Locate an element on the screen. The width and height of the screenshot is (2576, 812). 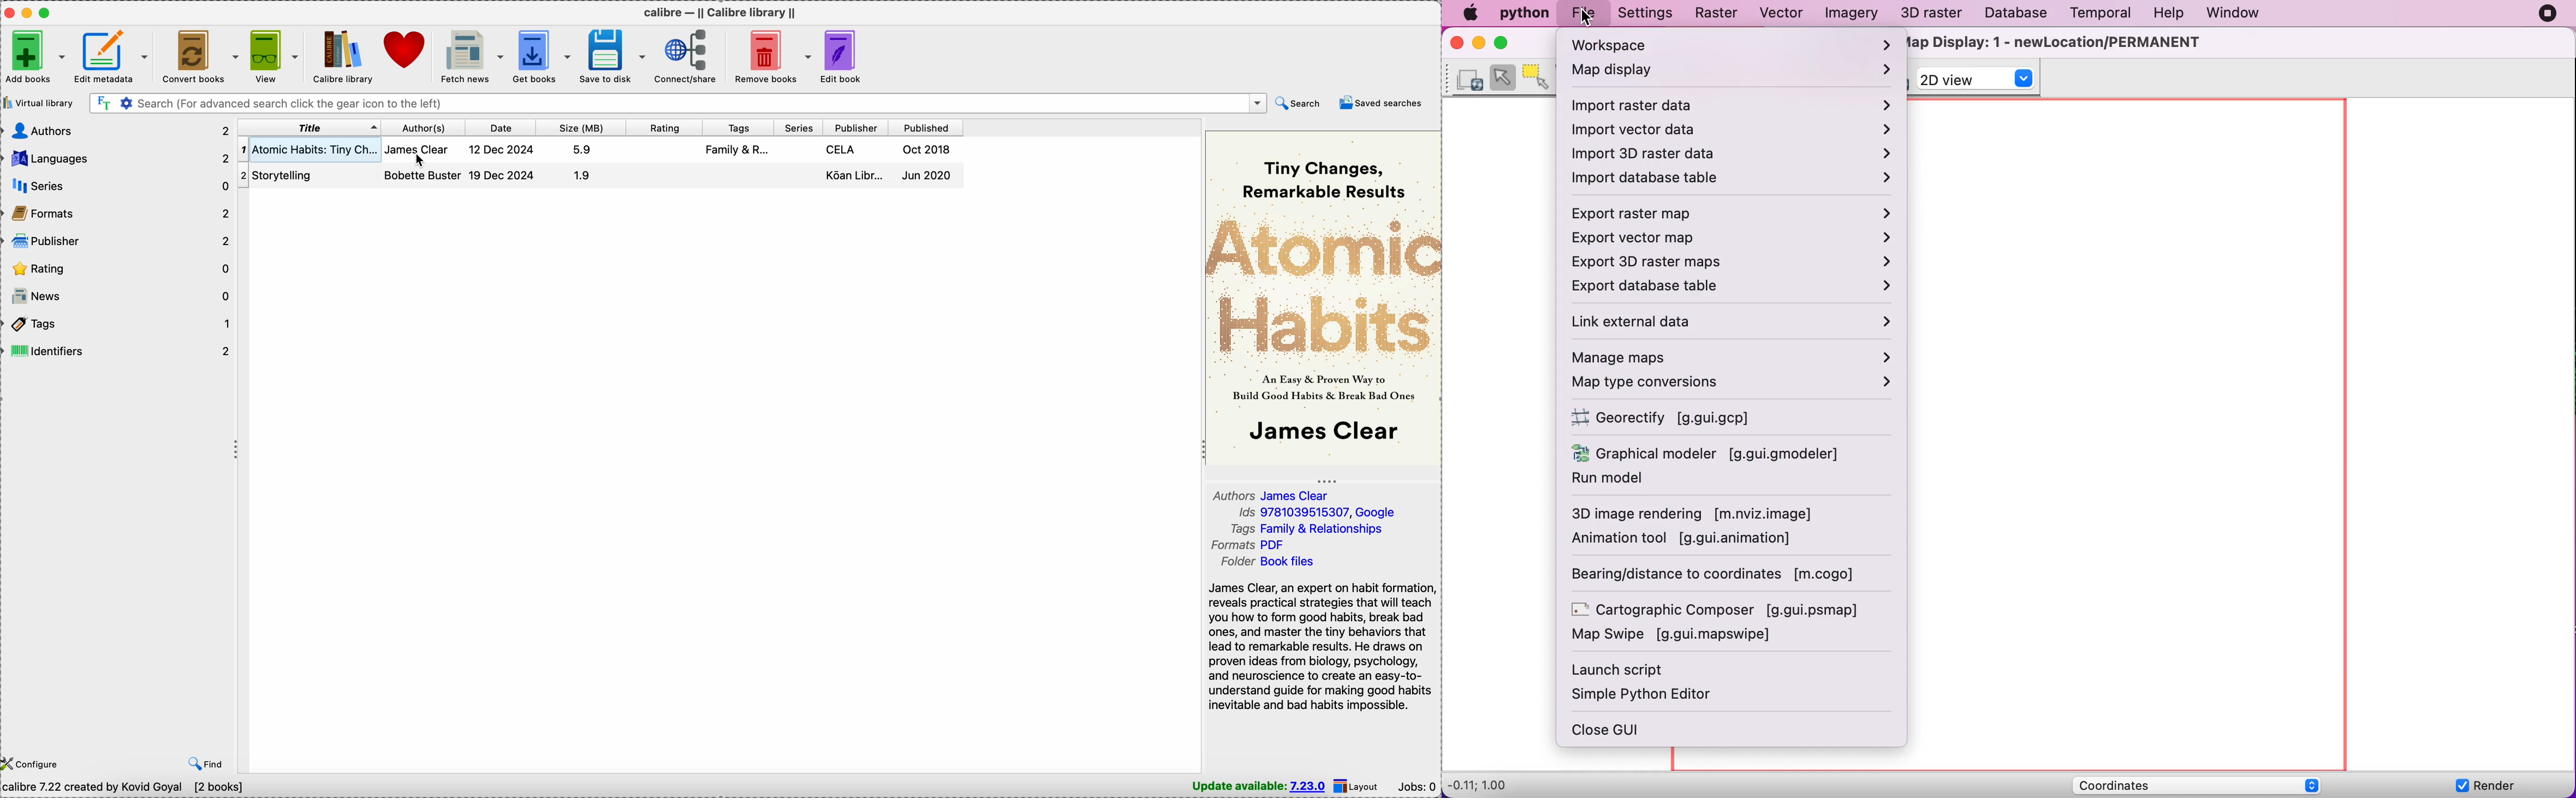
Jobs: 0 is located at coordinates (1417, 785).